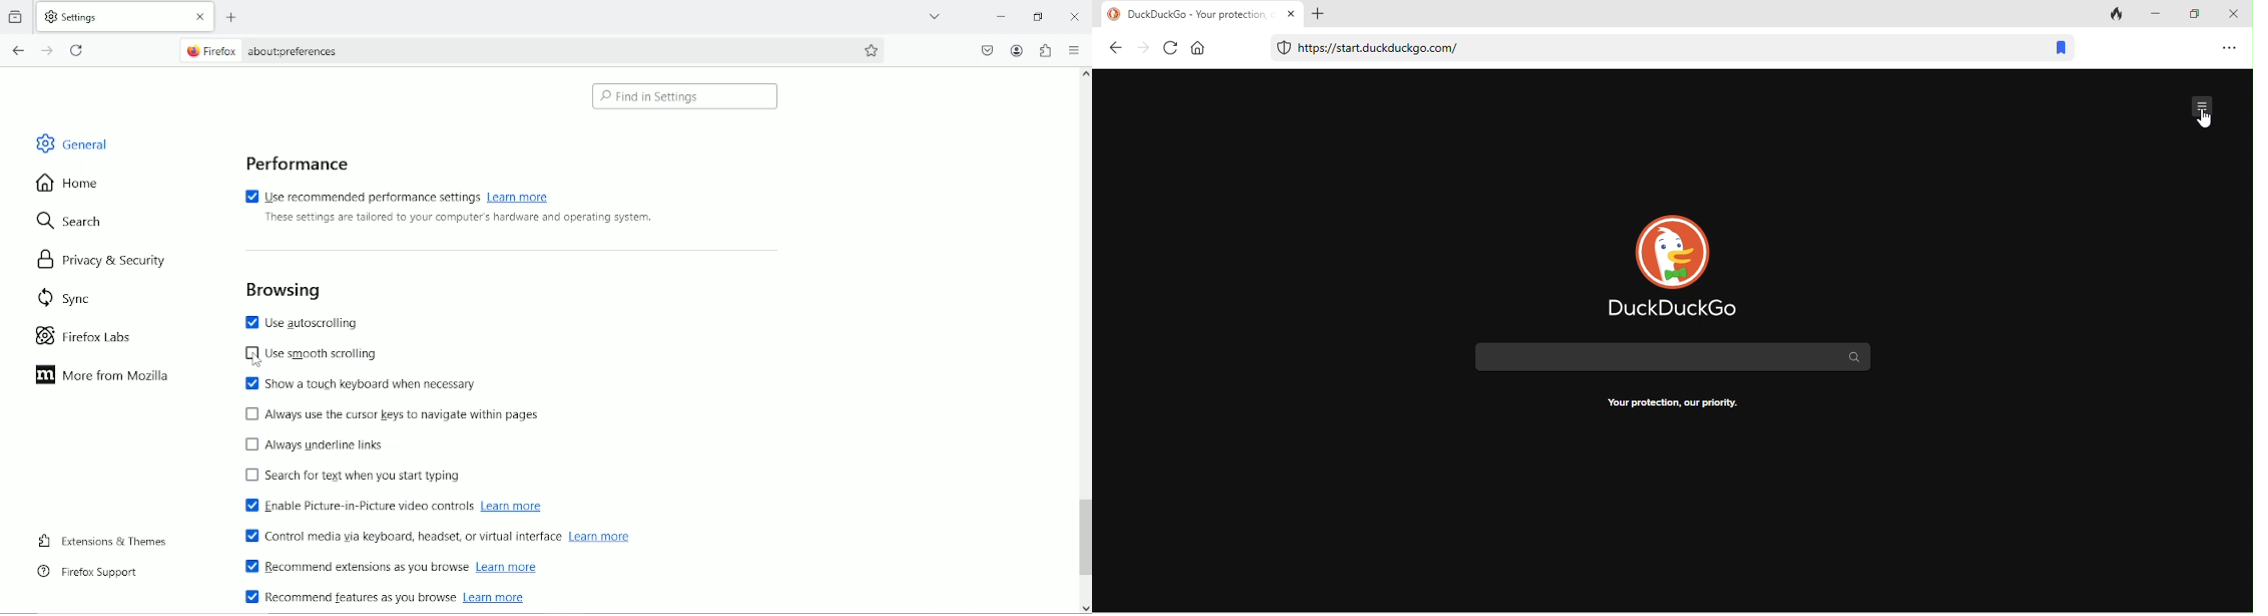 This screenshot has width=2268, height=616. Describe the element at coordinates (1040, 15) in the screenshot. I see `restore down` at that location.